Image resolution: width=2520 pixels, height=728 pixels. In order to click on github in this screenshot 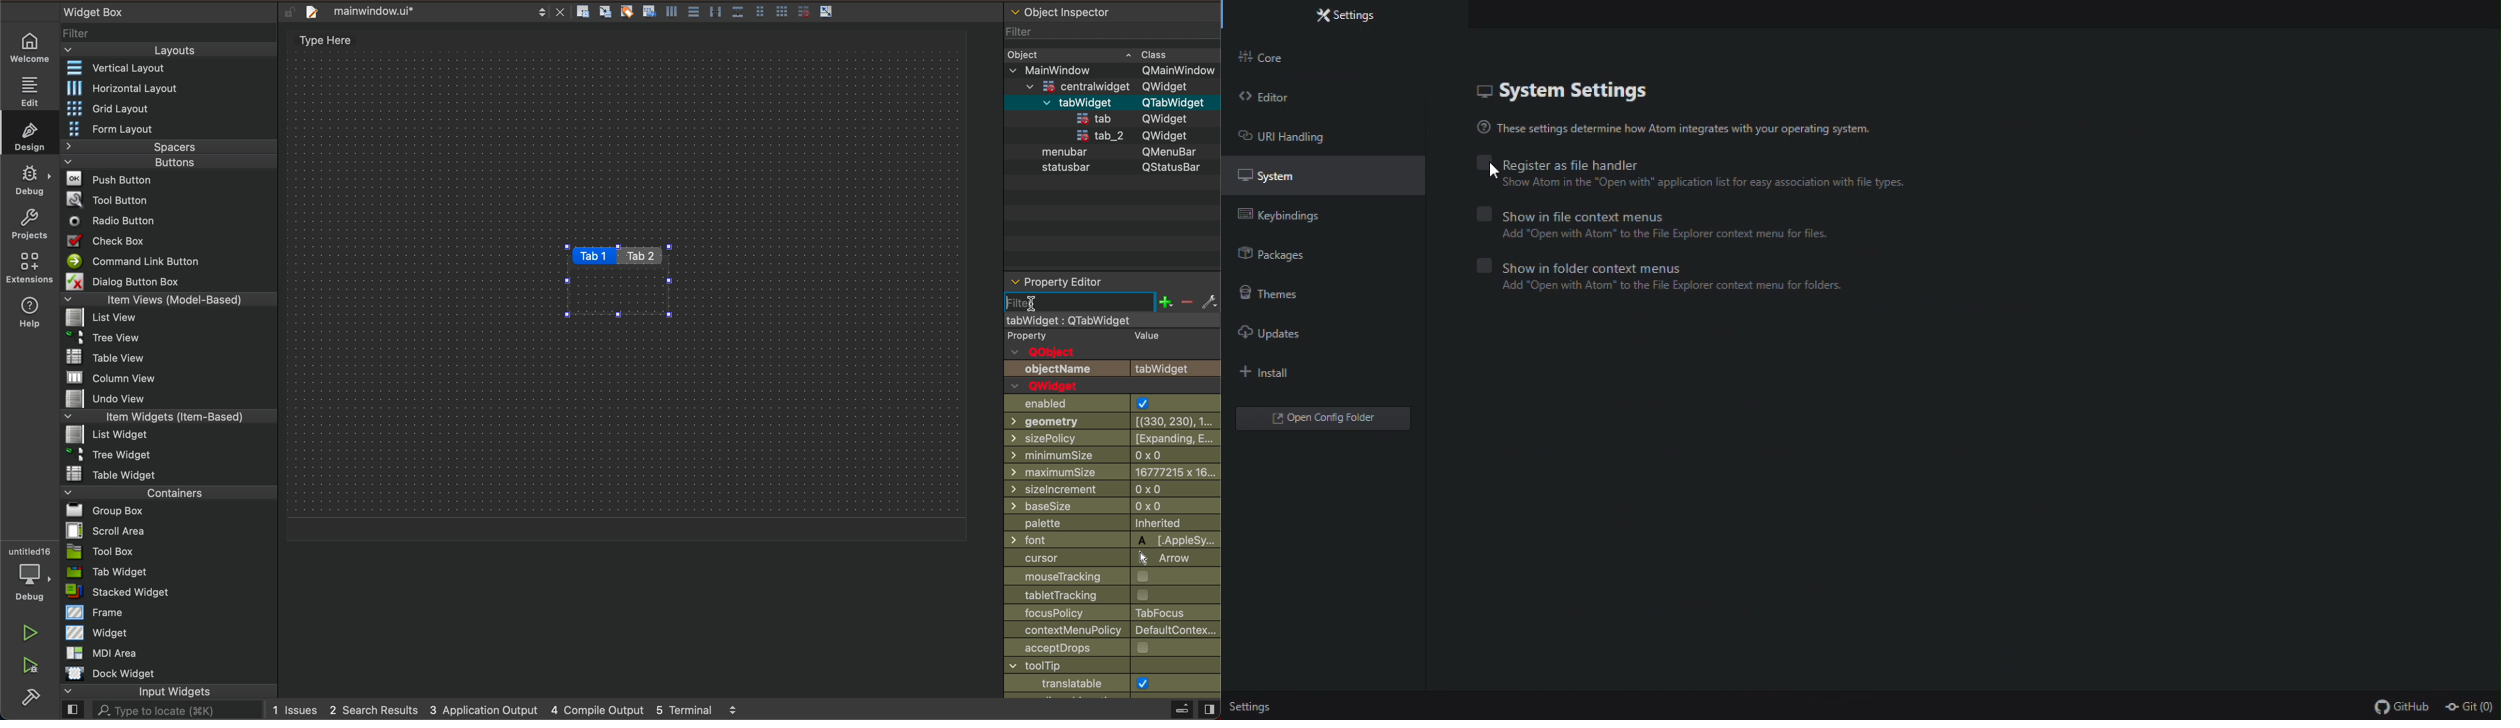, I will do `click(2402, 708)`.